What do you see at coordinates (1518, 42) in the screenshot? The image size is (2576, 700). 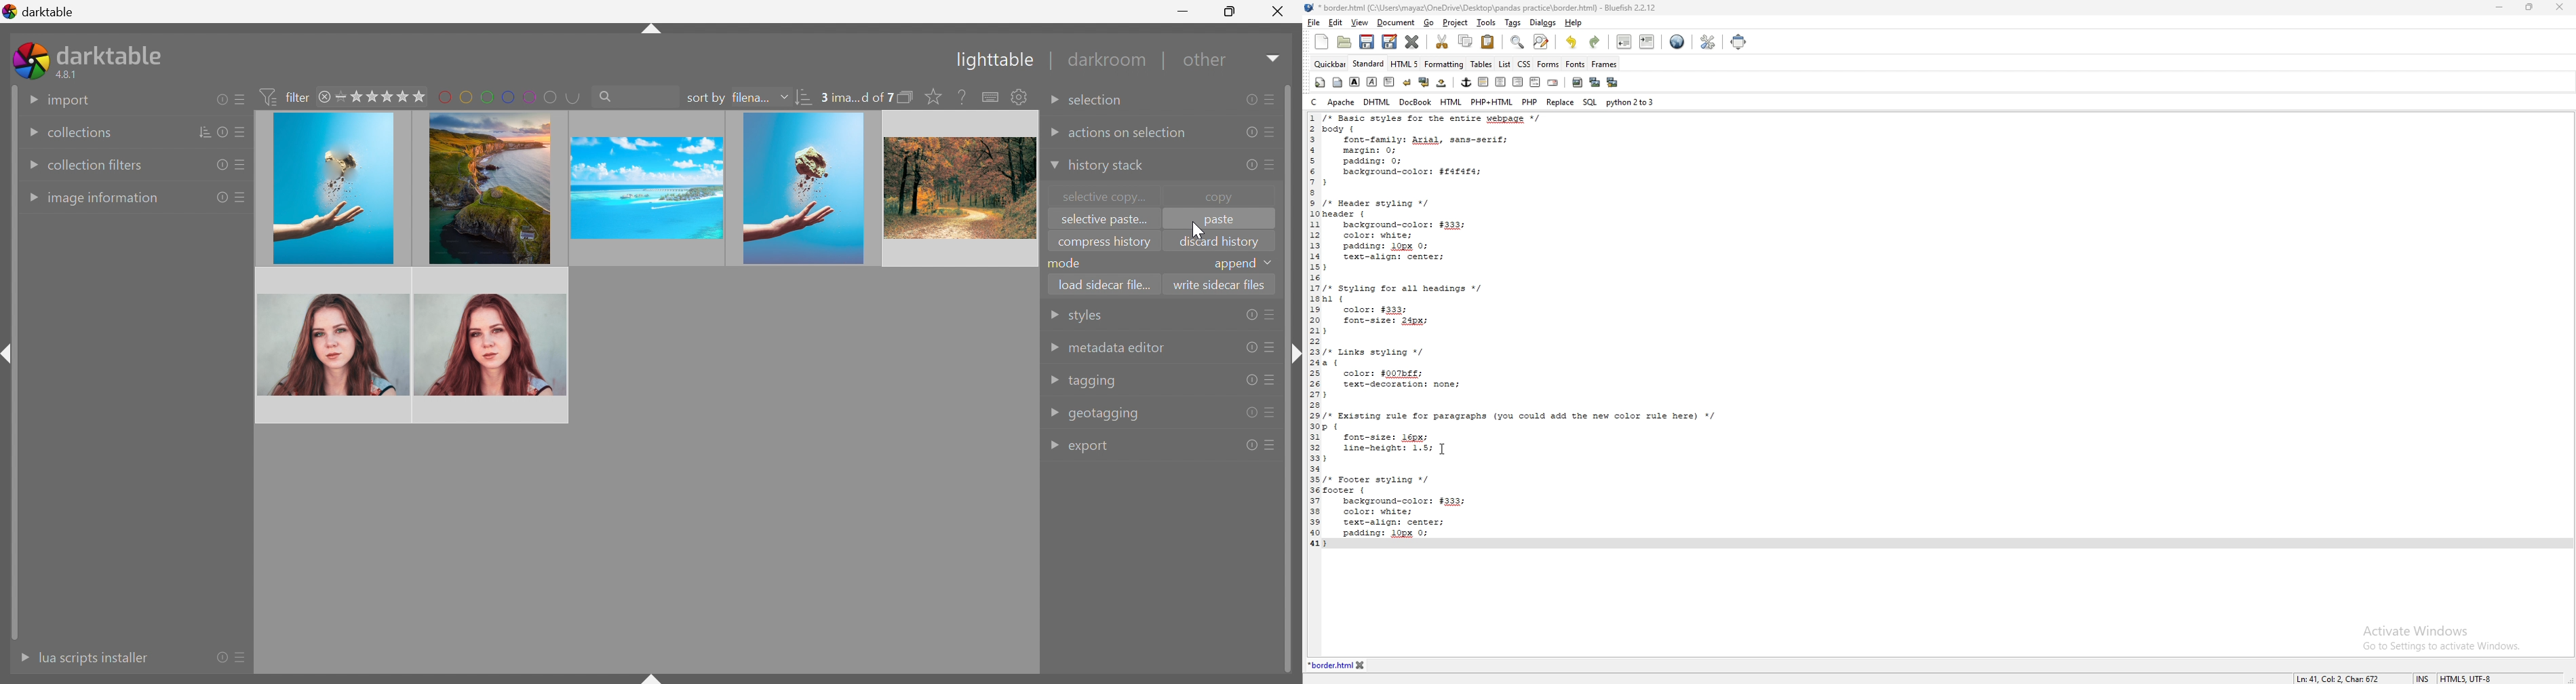 I see `find bar` at bounding box center [1518, 42].